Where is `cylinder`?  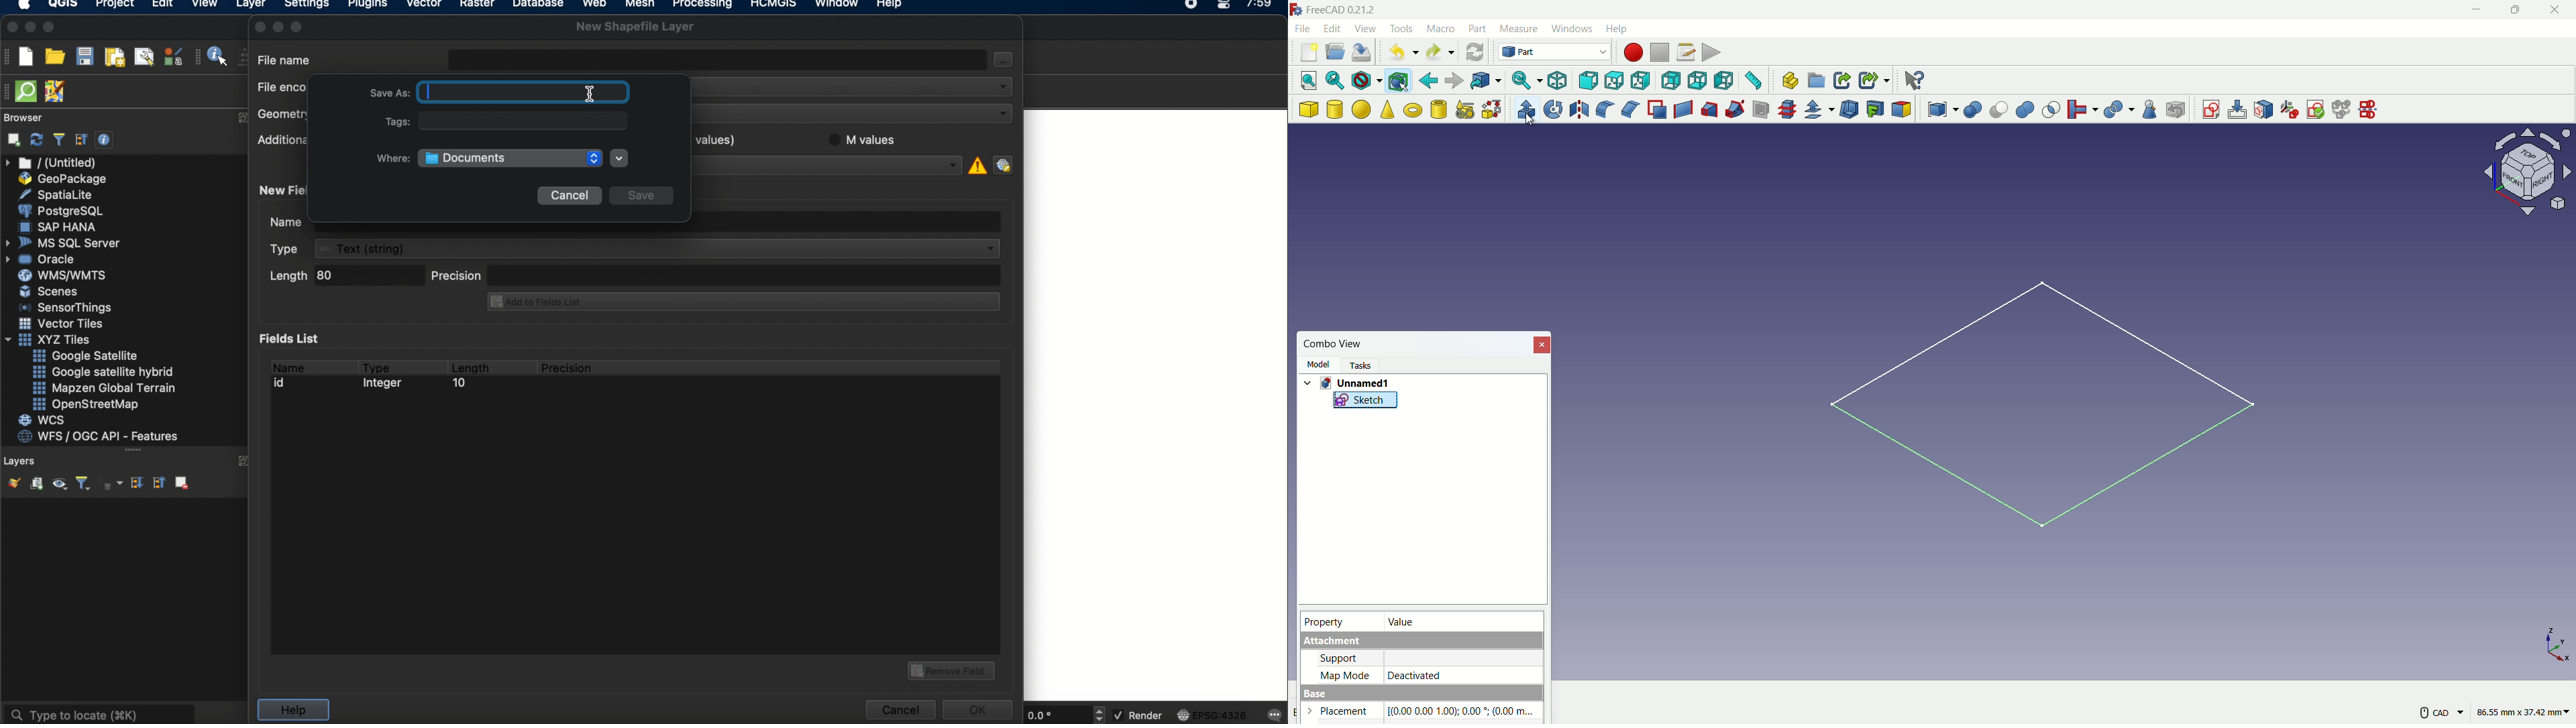
cylinder is located at coordinates (1335, 109).